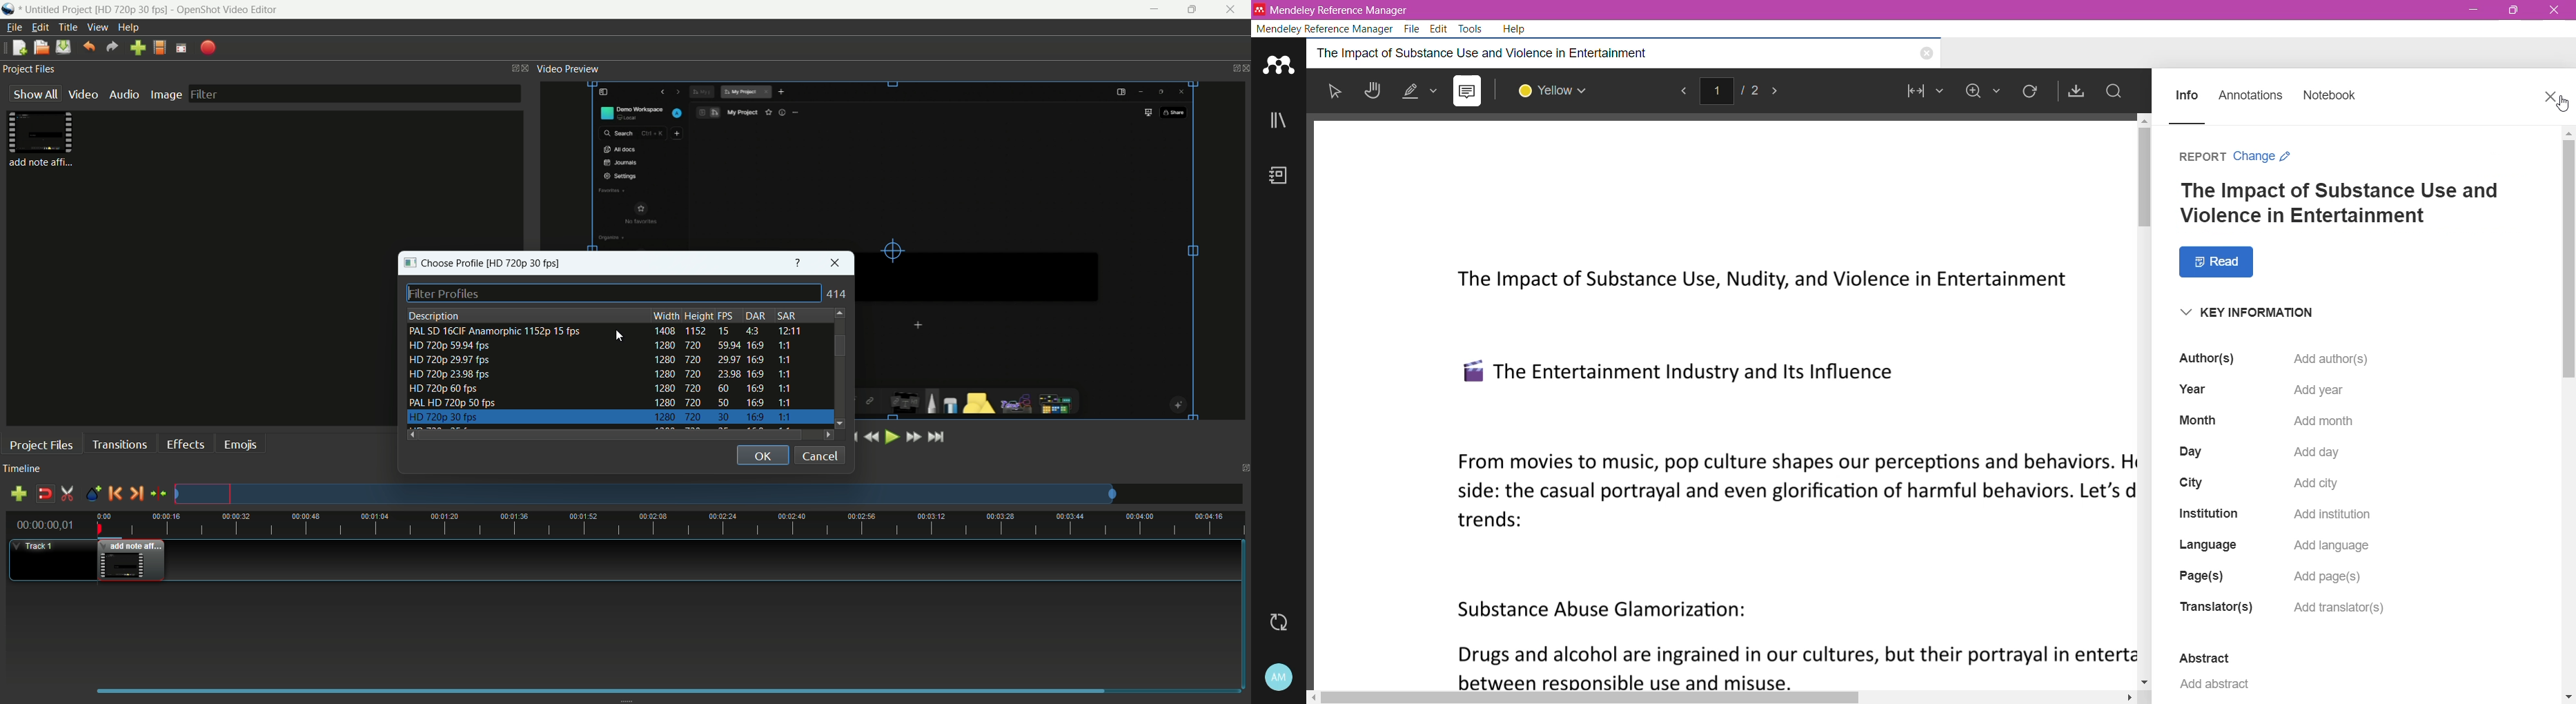 This screenshot has width=2576, height=728. I want to click on Reference Item Title, so click(1577, 52).